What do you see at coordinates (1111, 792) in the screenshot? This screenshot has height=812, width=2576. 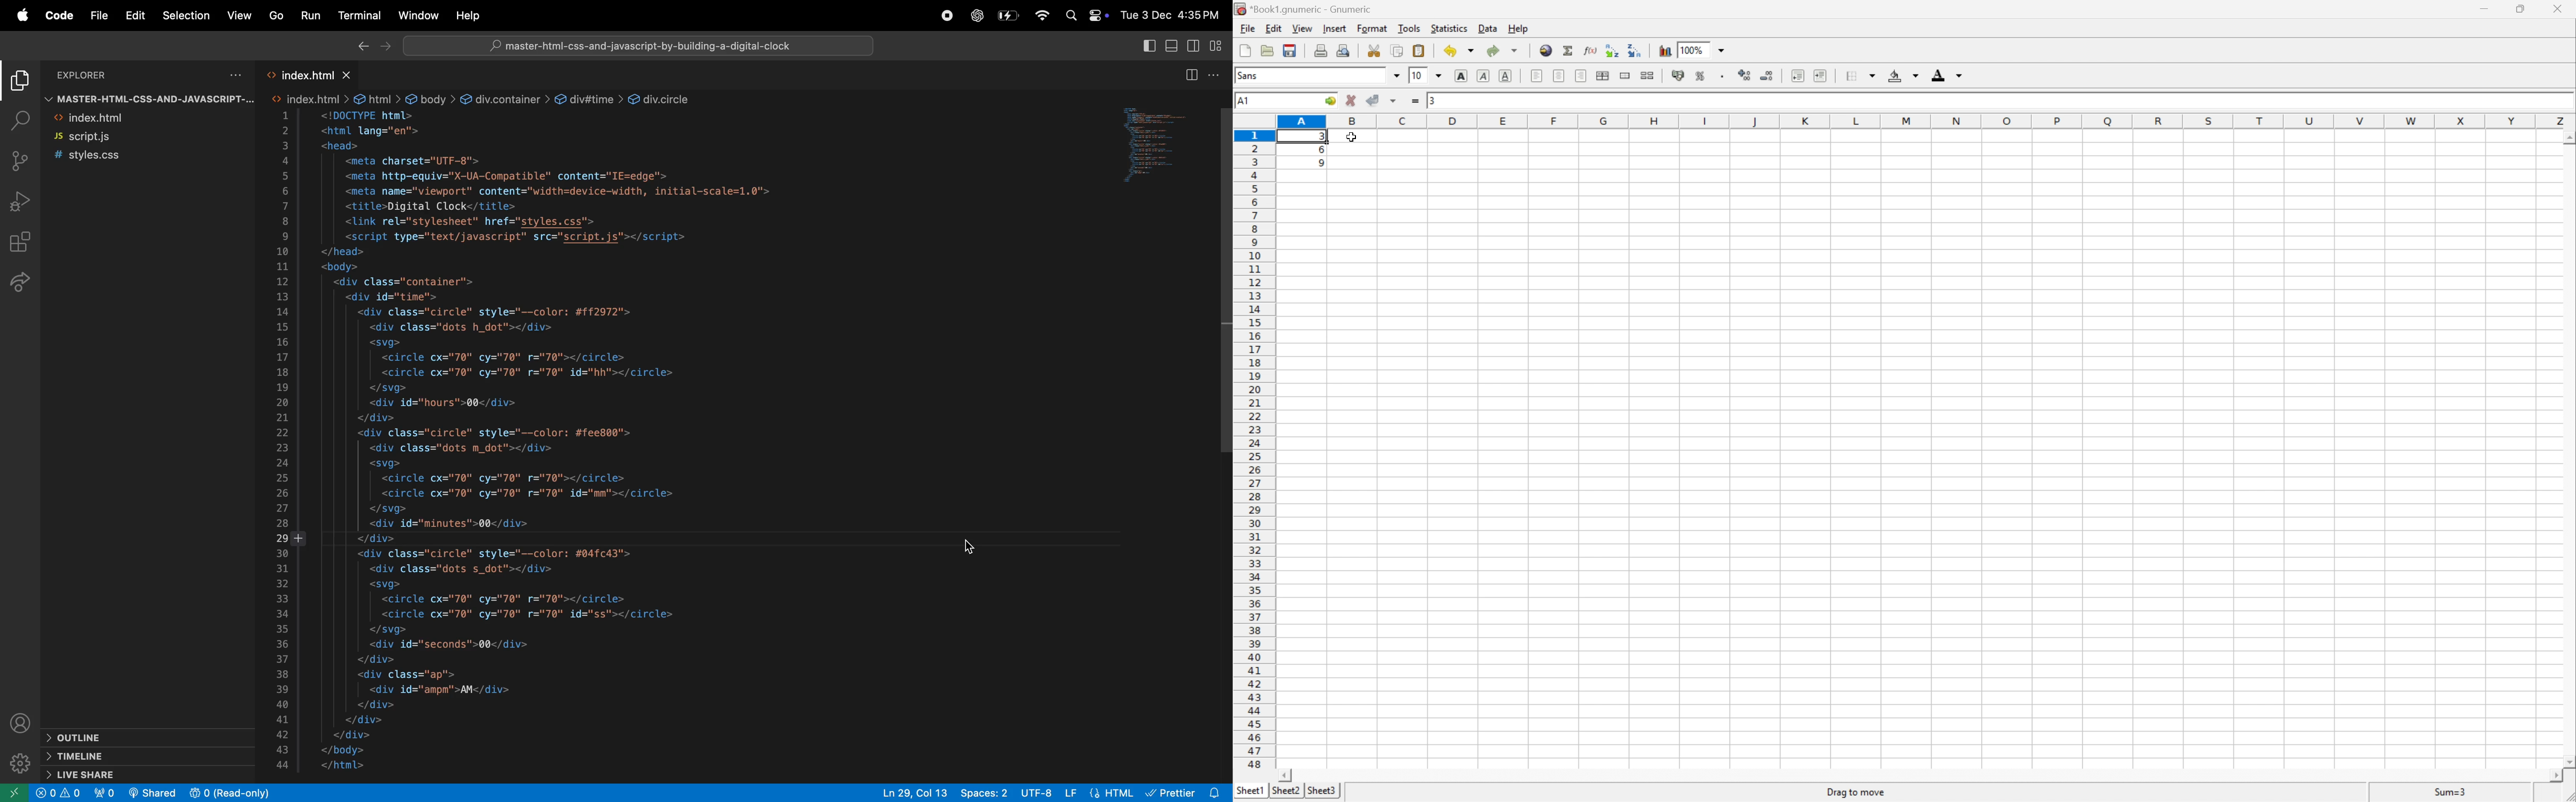 I see `HTML` at bounding box center [1111, 792].